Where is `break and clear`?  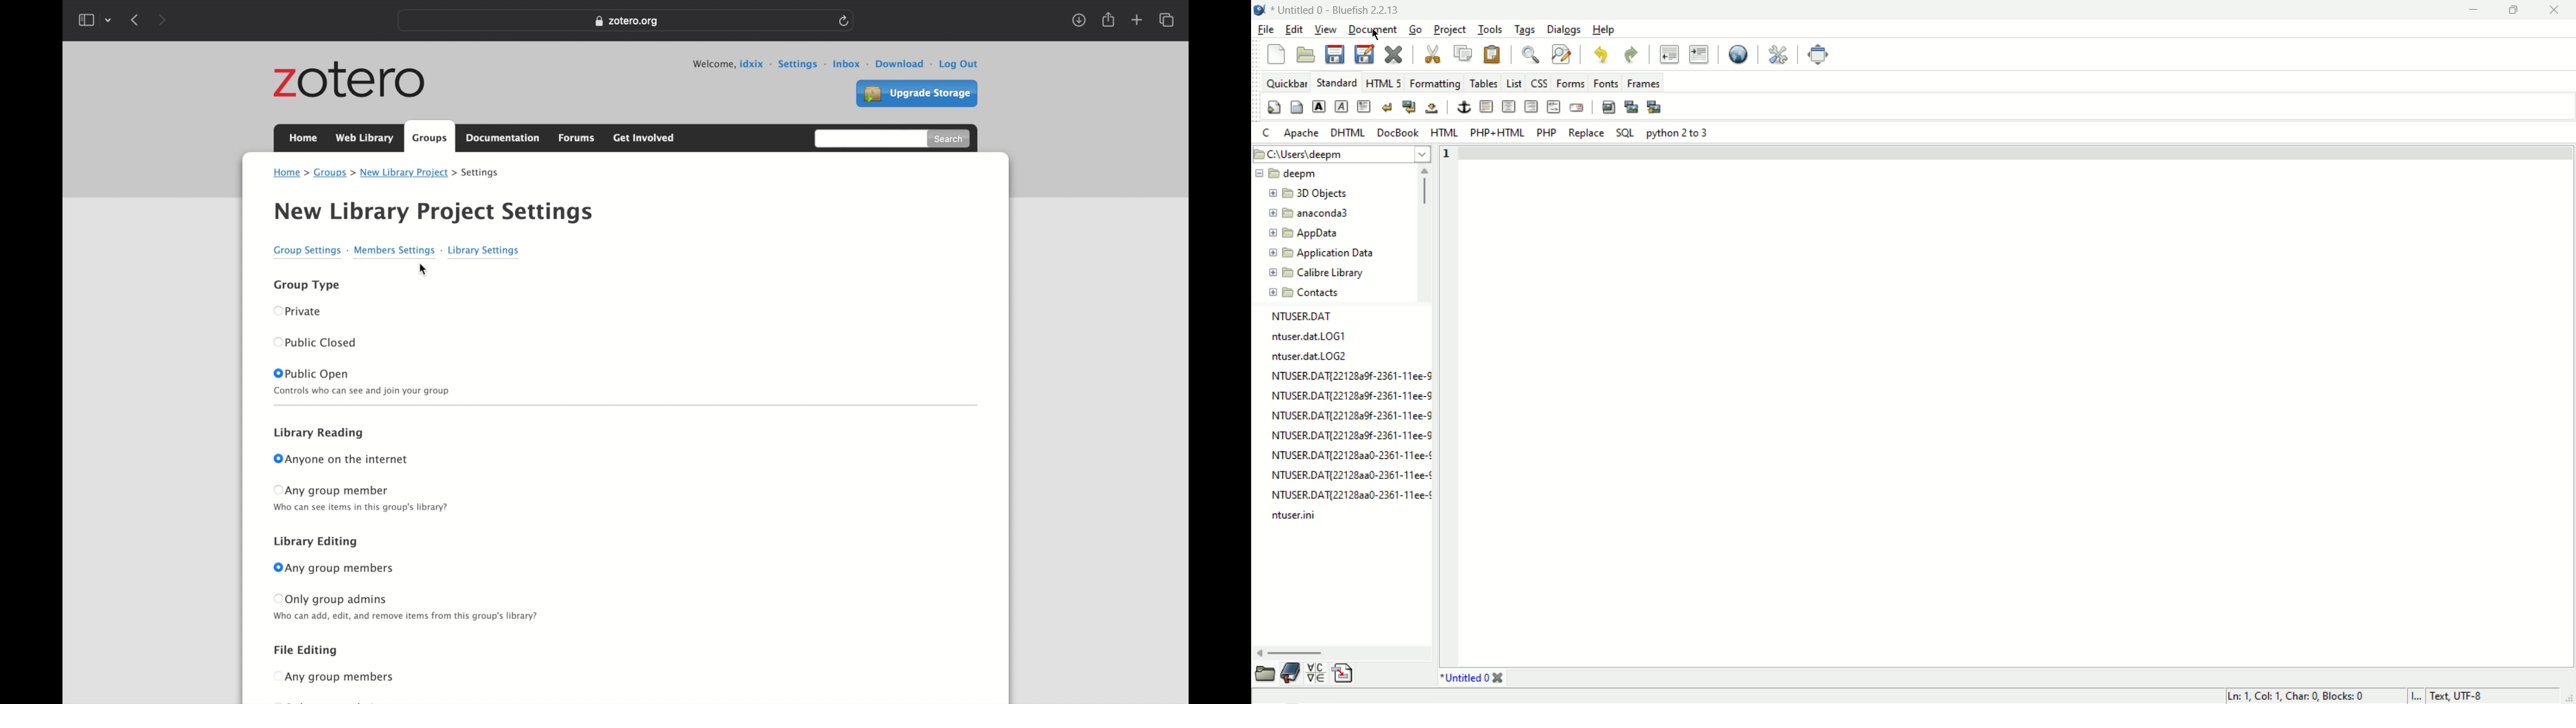
break and clear is located at coordinates (1410, 108).